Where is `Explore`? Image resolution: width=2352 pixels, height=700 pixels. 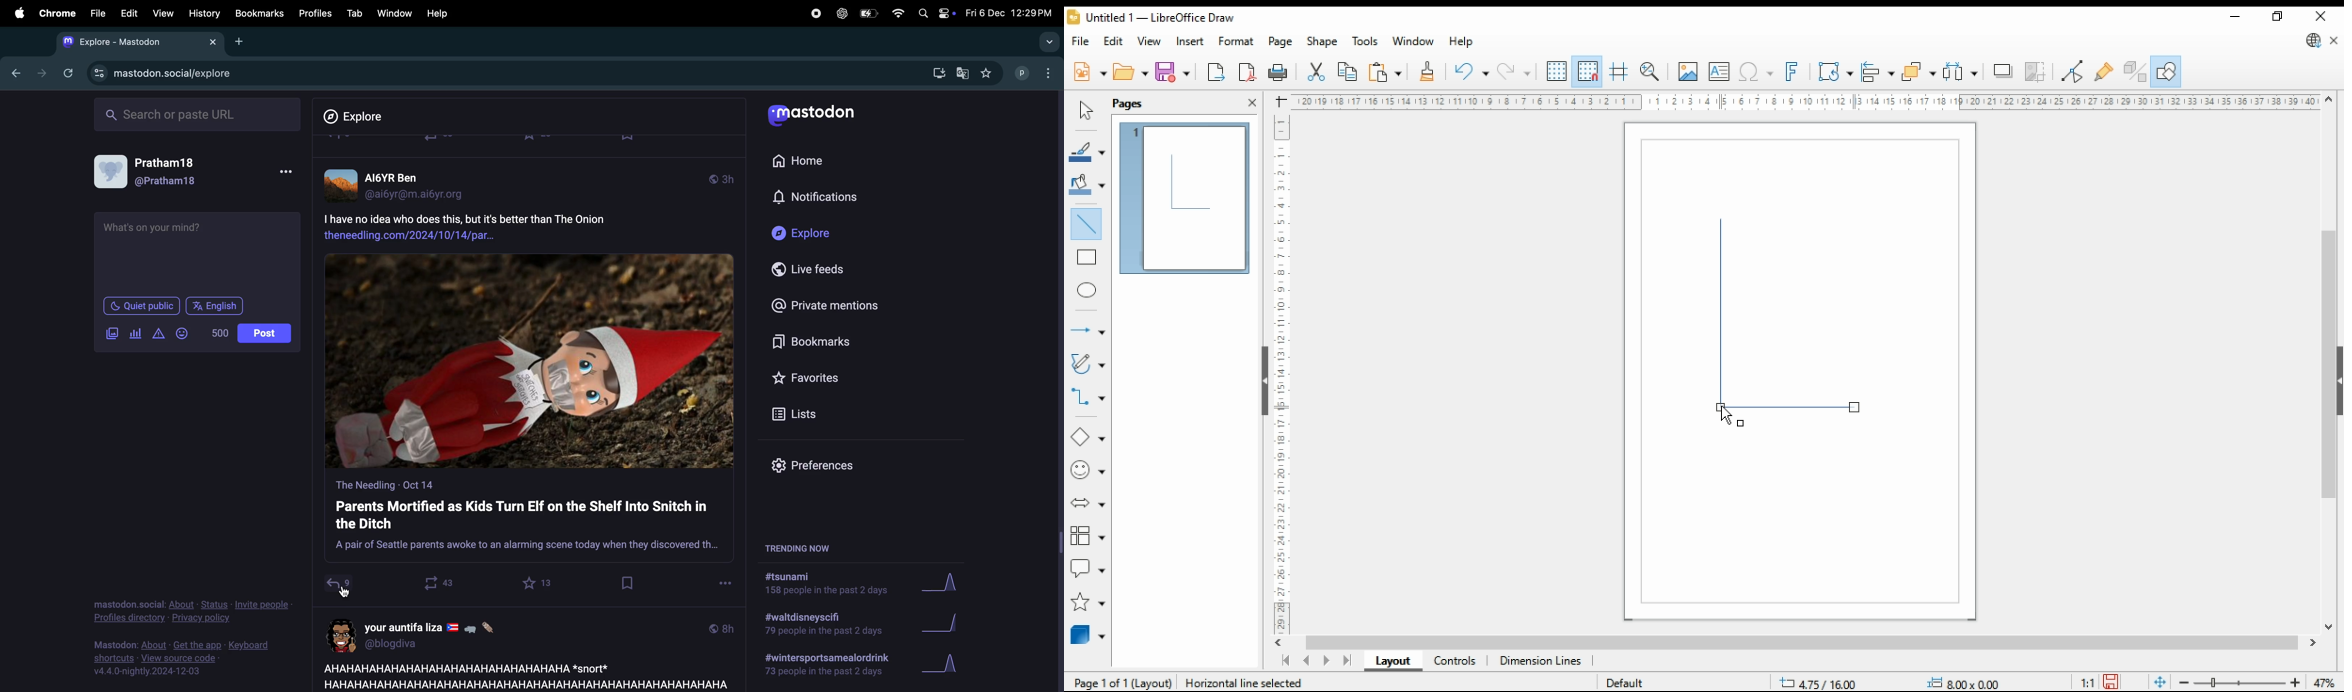
Explore is located at coordinates (360, 117).